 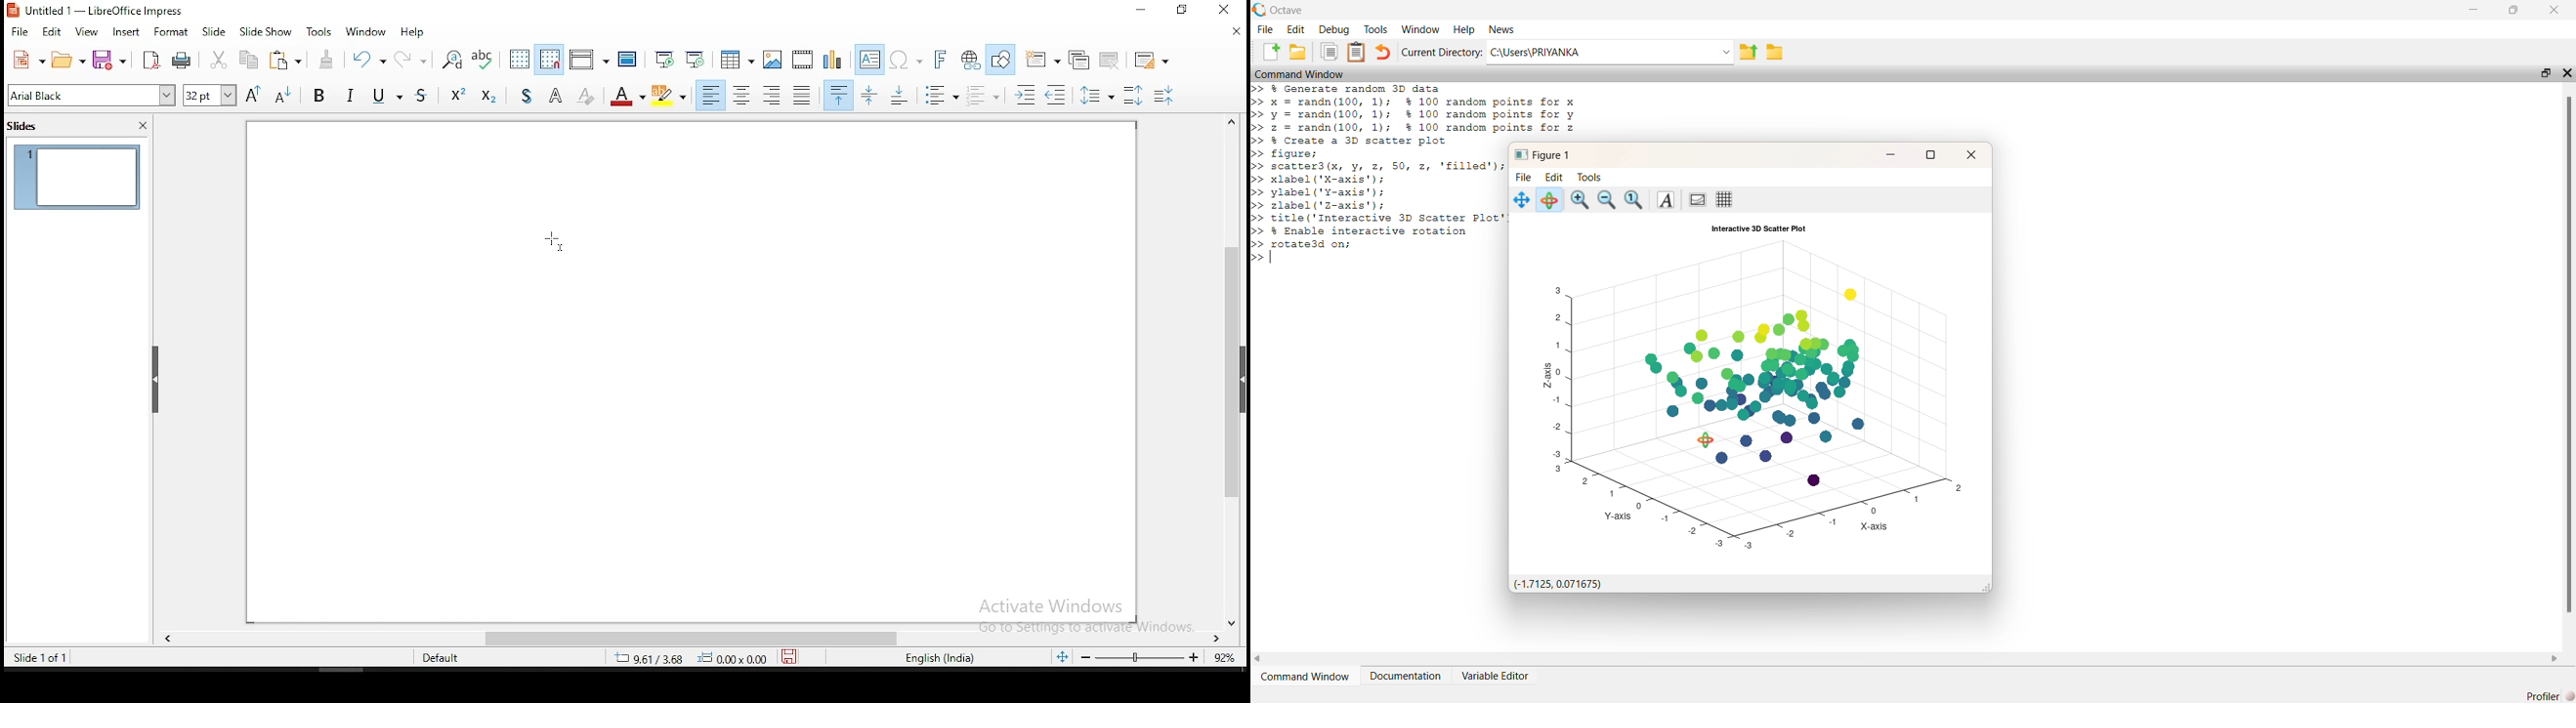 I want to click on close, so click(x=2556, y=10).